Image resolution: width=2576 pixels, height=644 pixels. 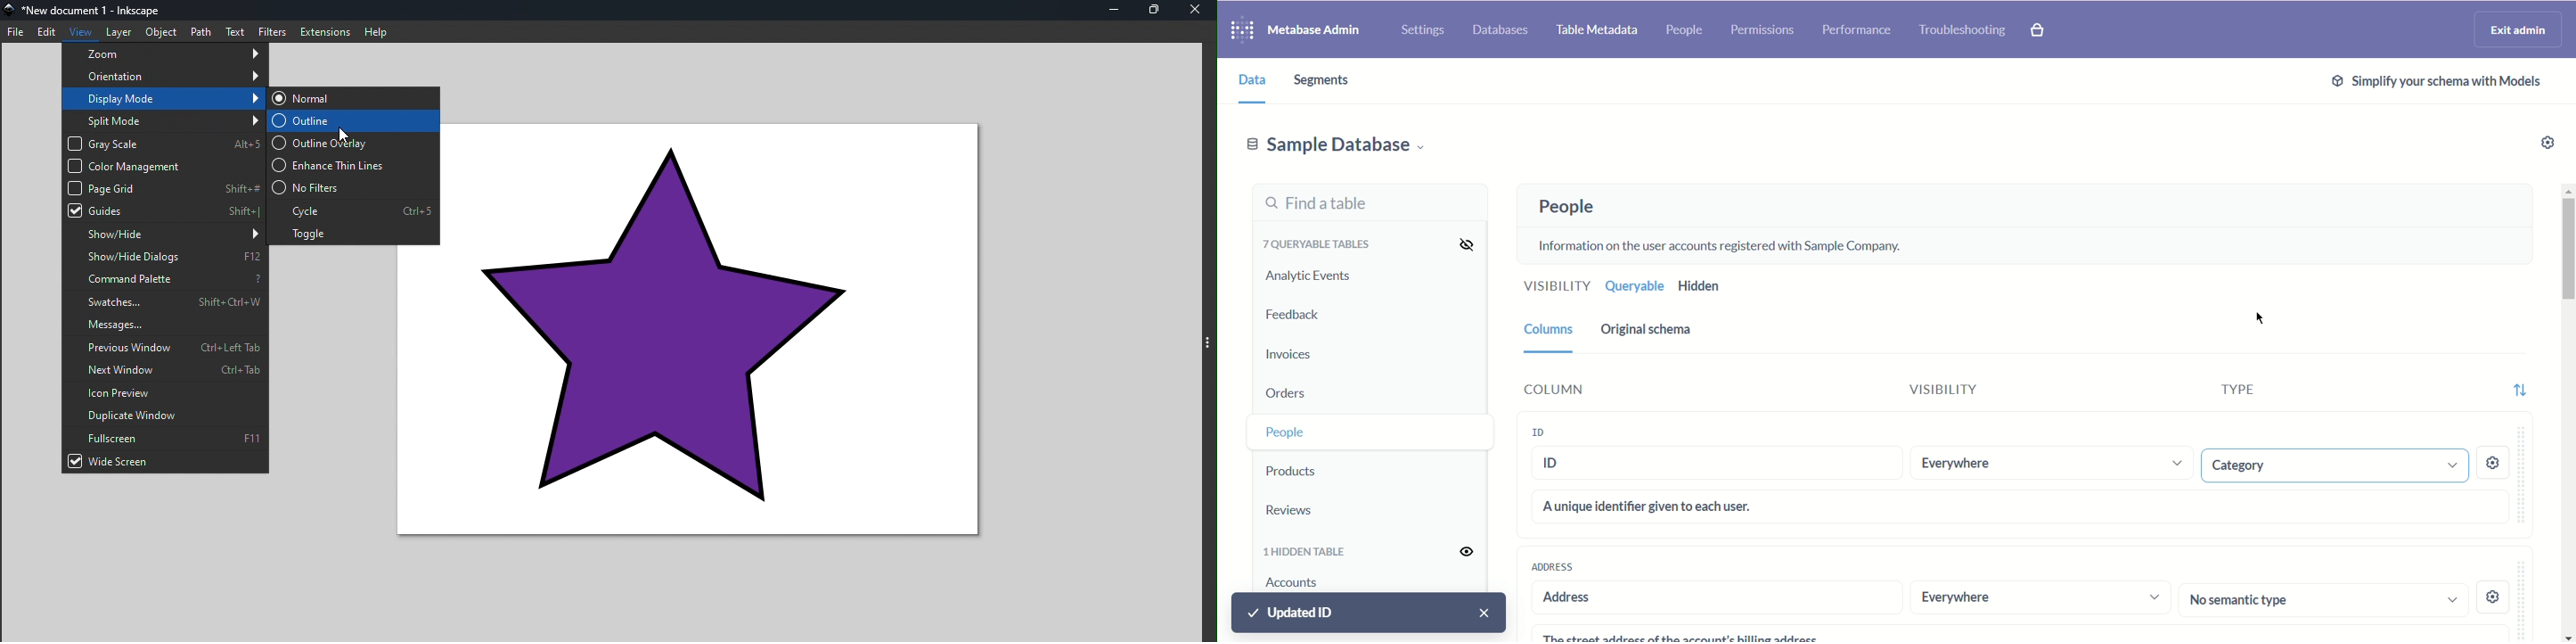 What do you see at coordinates (164, 303) in the screenshot?
I see `Swatches` at bounding box center [164, 303].